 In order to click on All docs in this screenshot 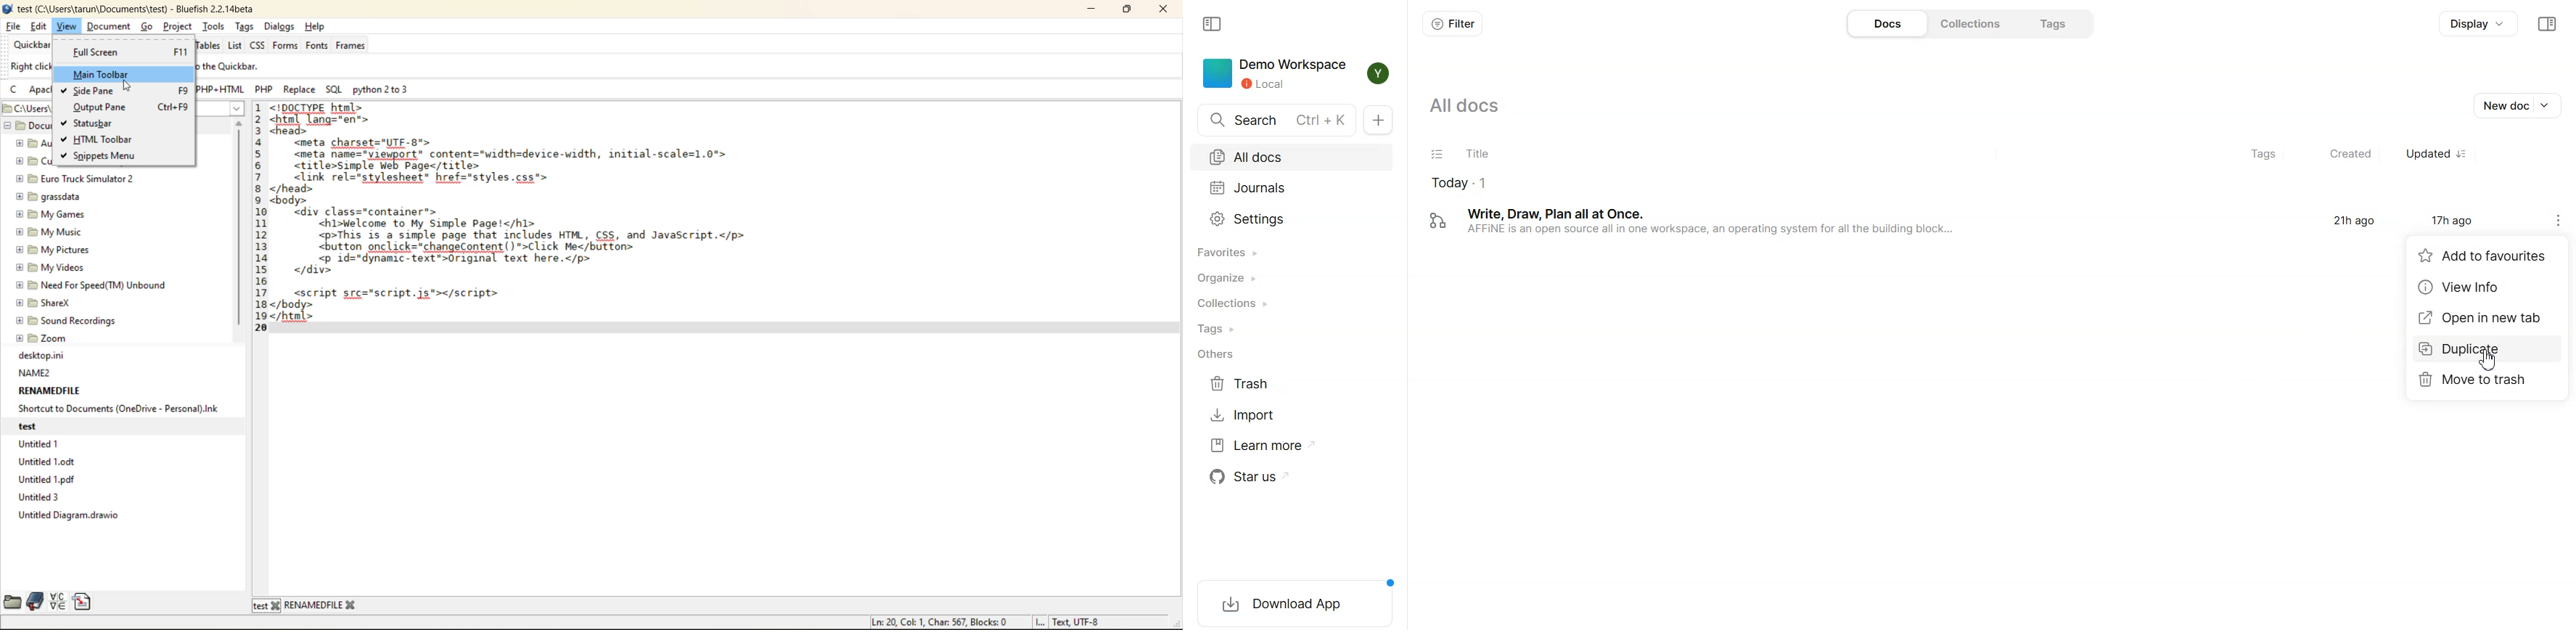, I will do `click(1291, 158)`.